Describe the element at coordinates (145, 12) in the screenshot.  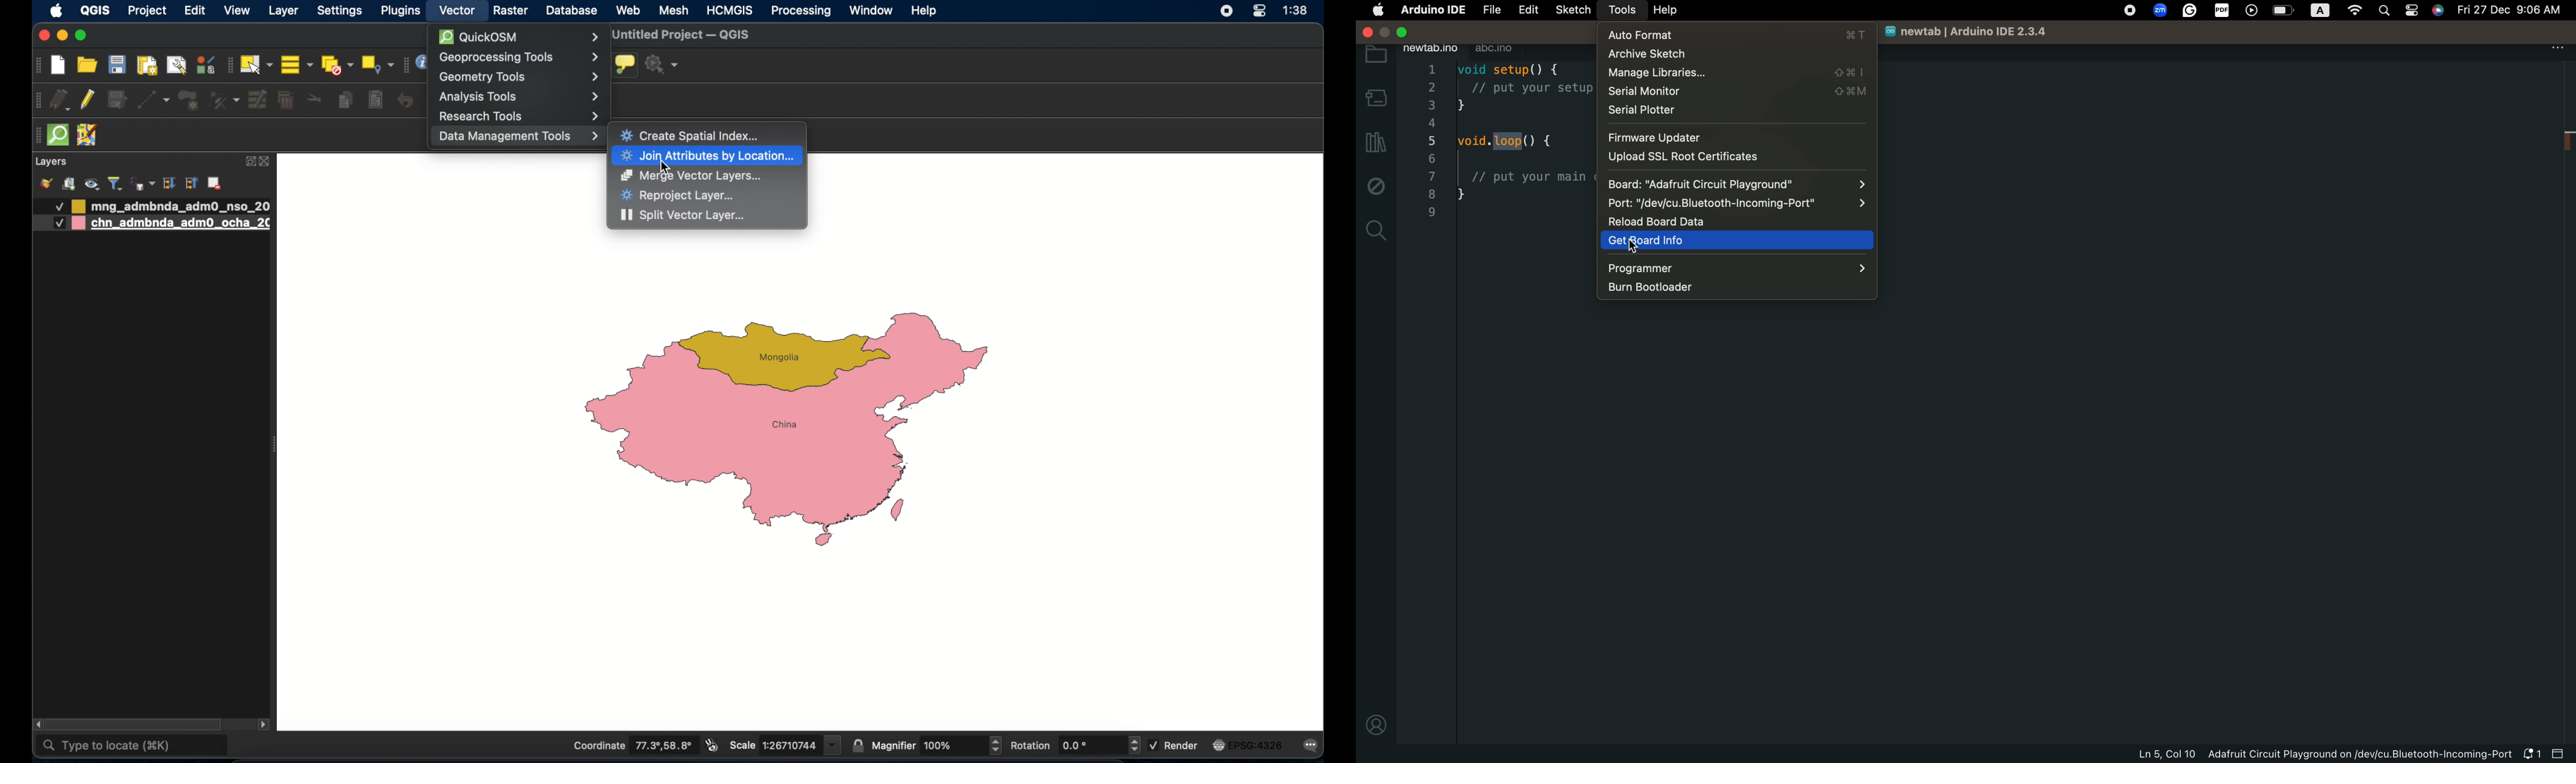
I see `project` at that location.